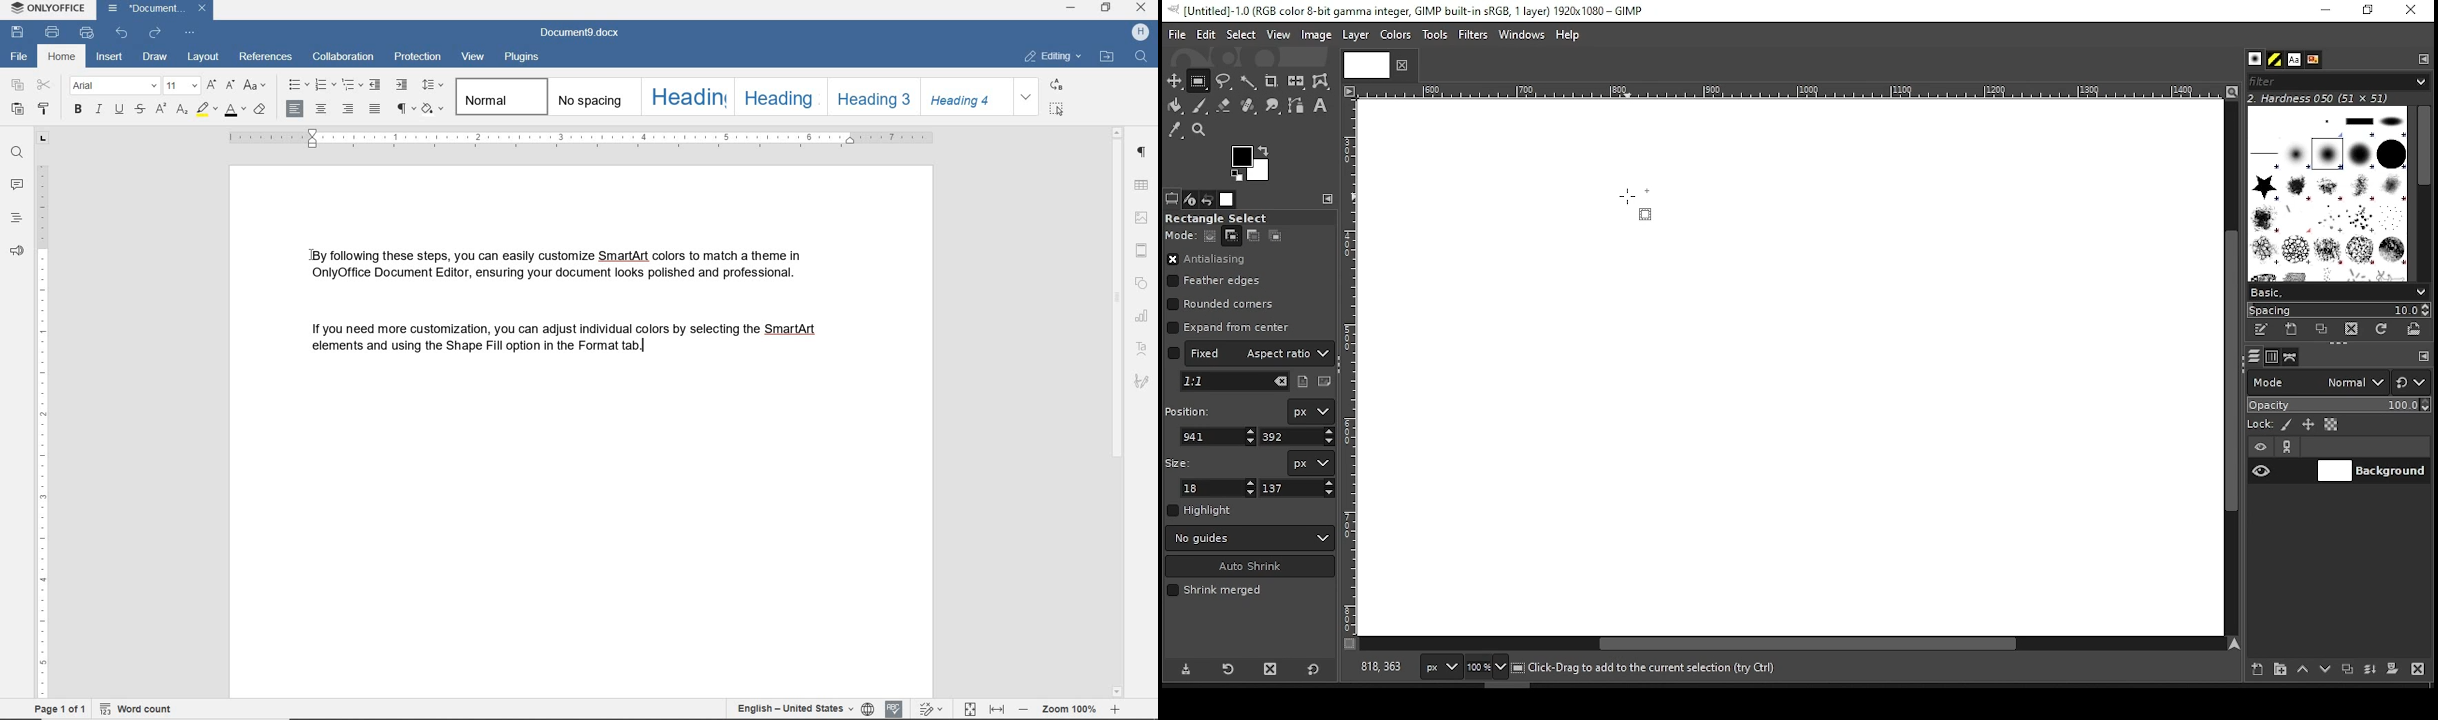  What do you see at coordinates (1297, 107) in the screenshot?
I see `paths tool` at bounding box center [1297, 107].